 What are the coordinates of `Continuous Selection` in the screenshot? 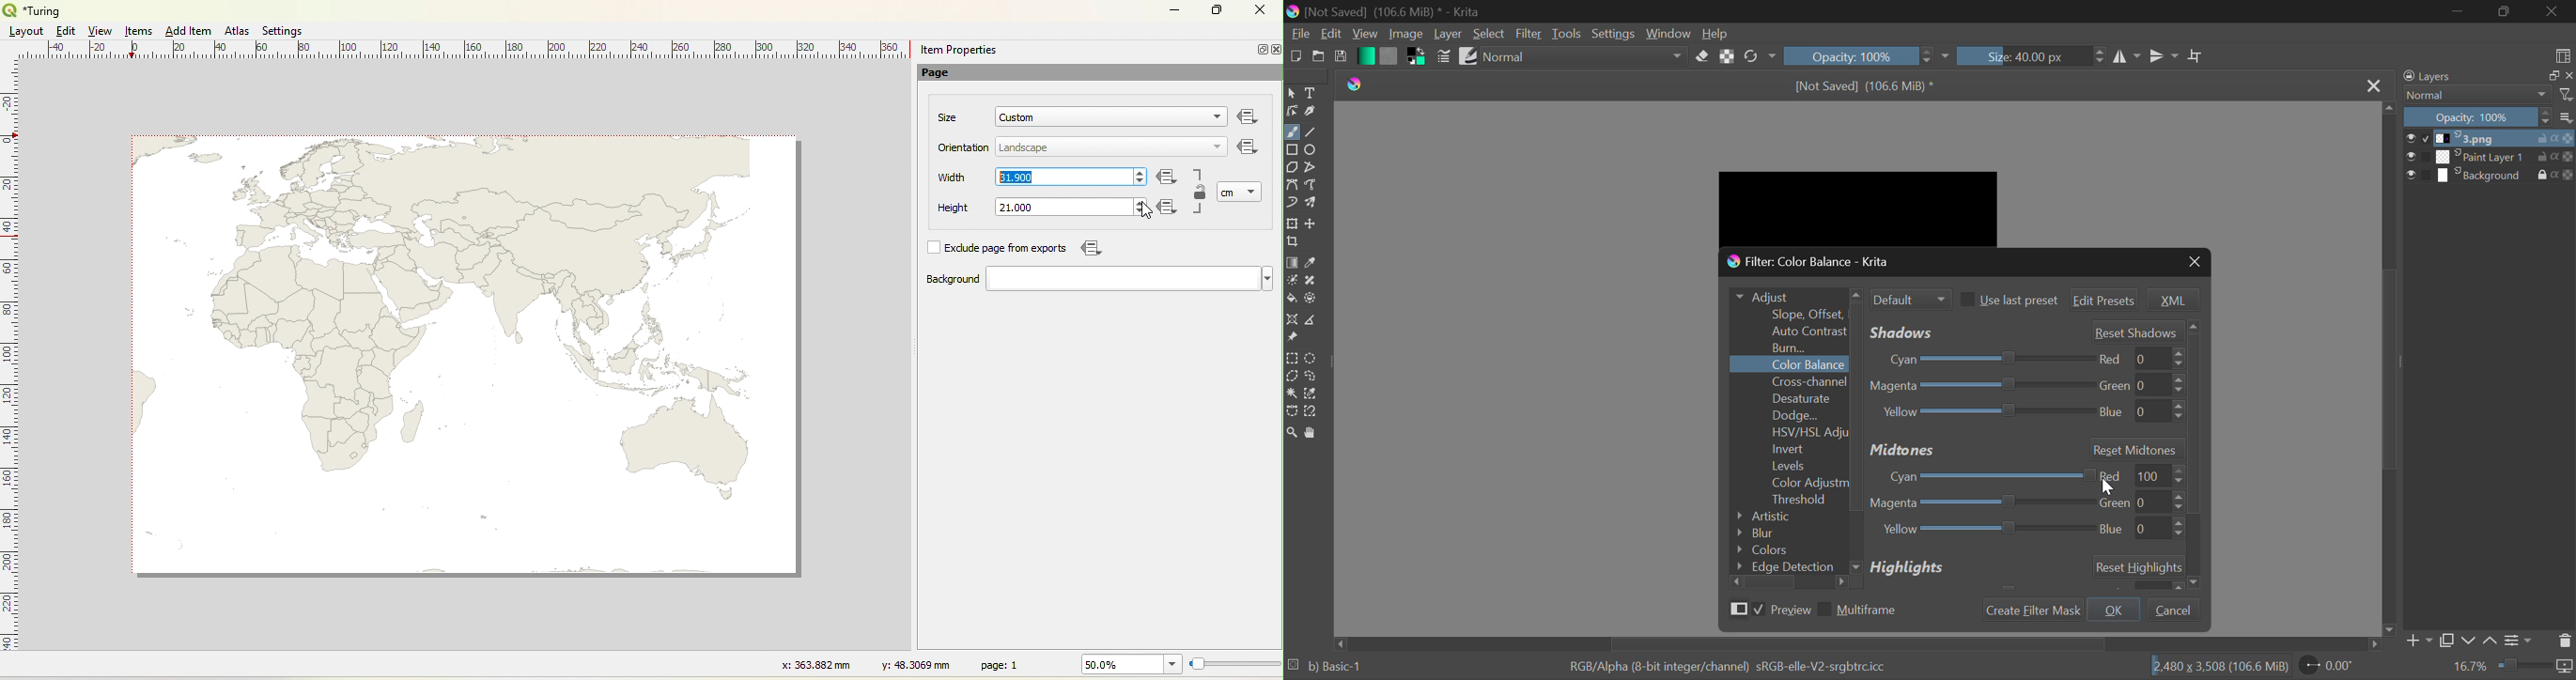 It's located at (1291, 395).